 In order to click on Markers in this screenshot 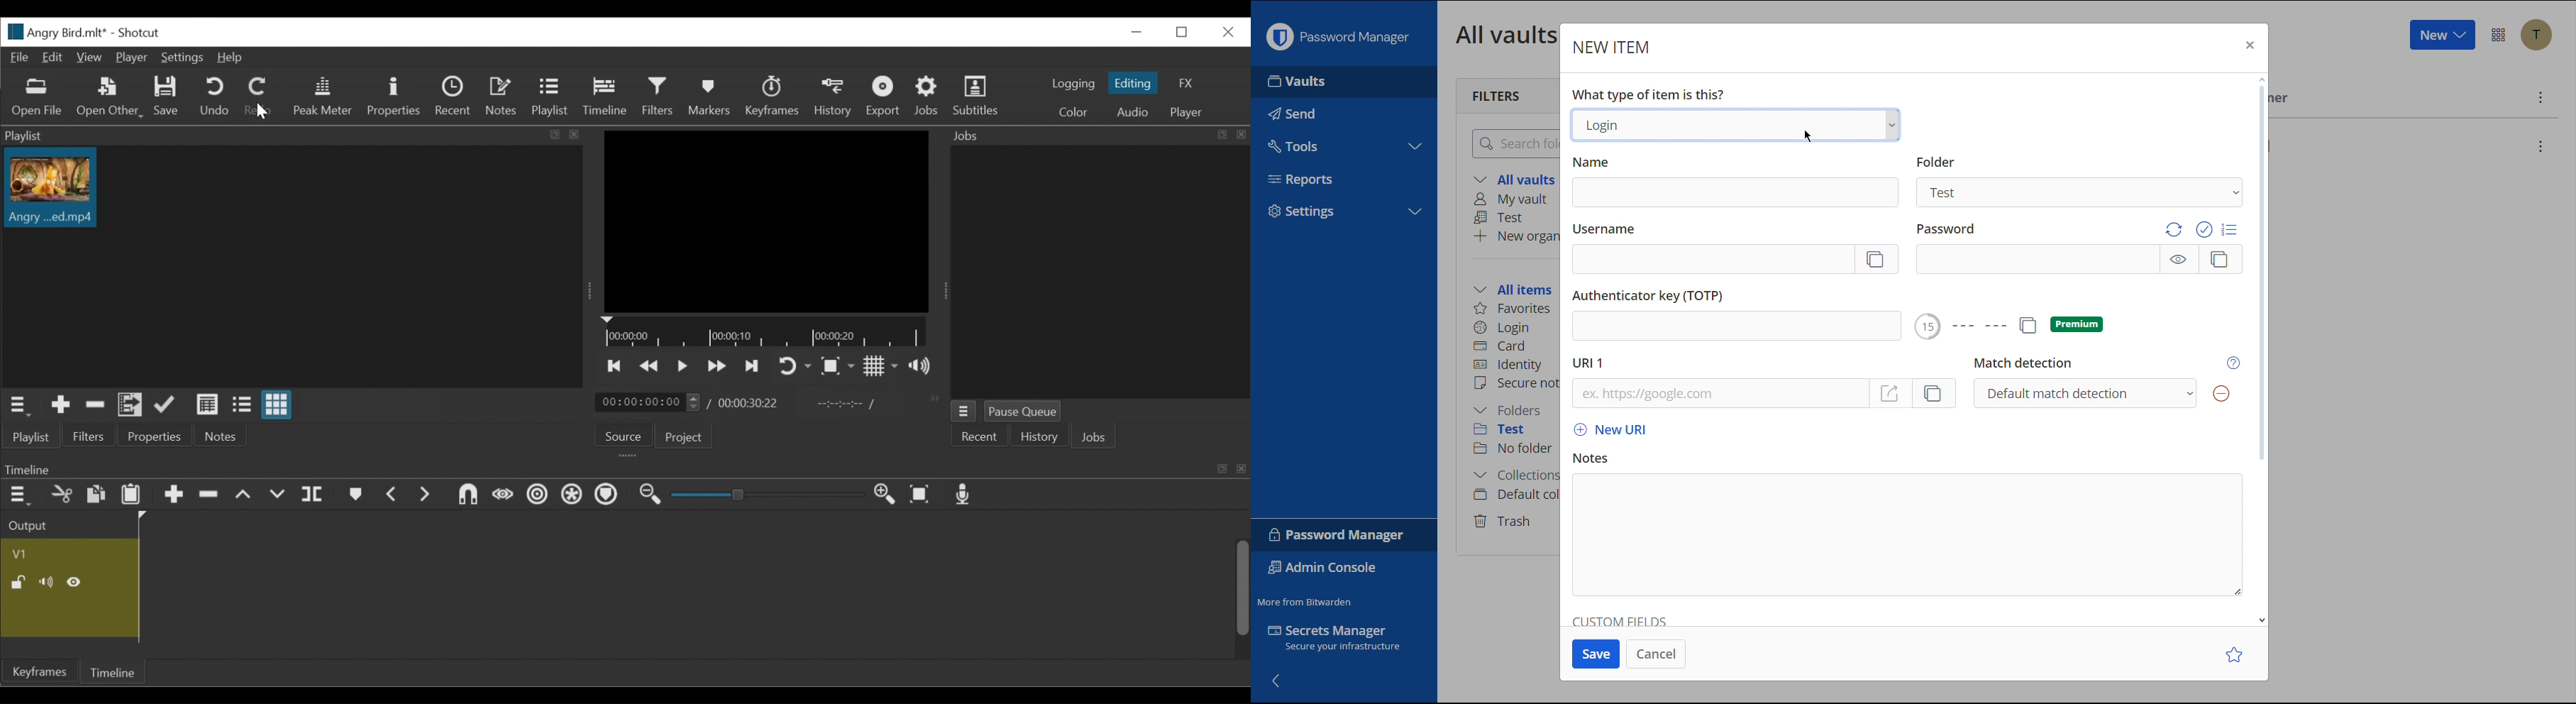, I will do `click(707, 96)`.